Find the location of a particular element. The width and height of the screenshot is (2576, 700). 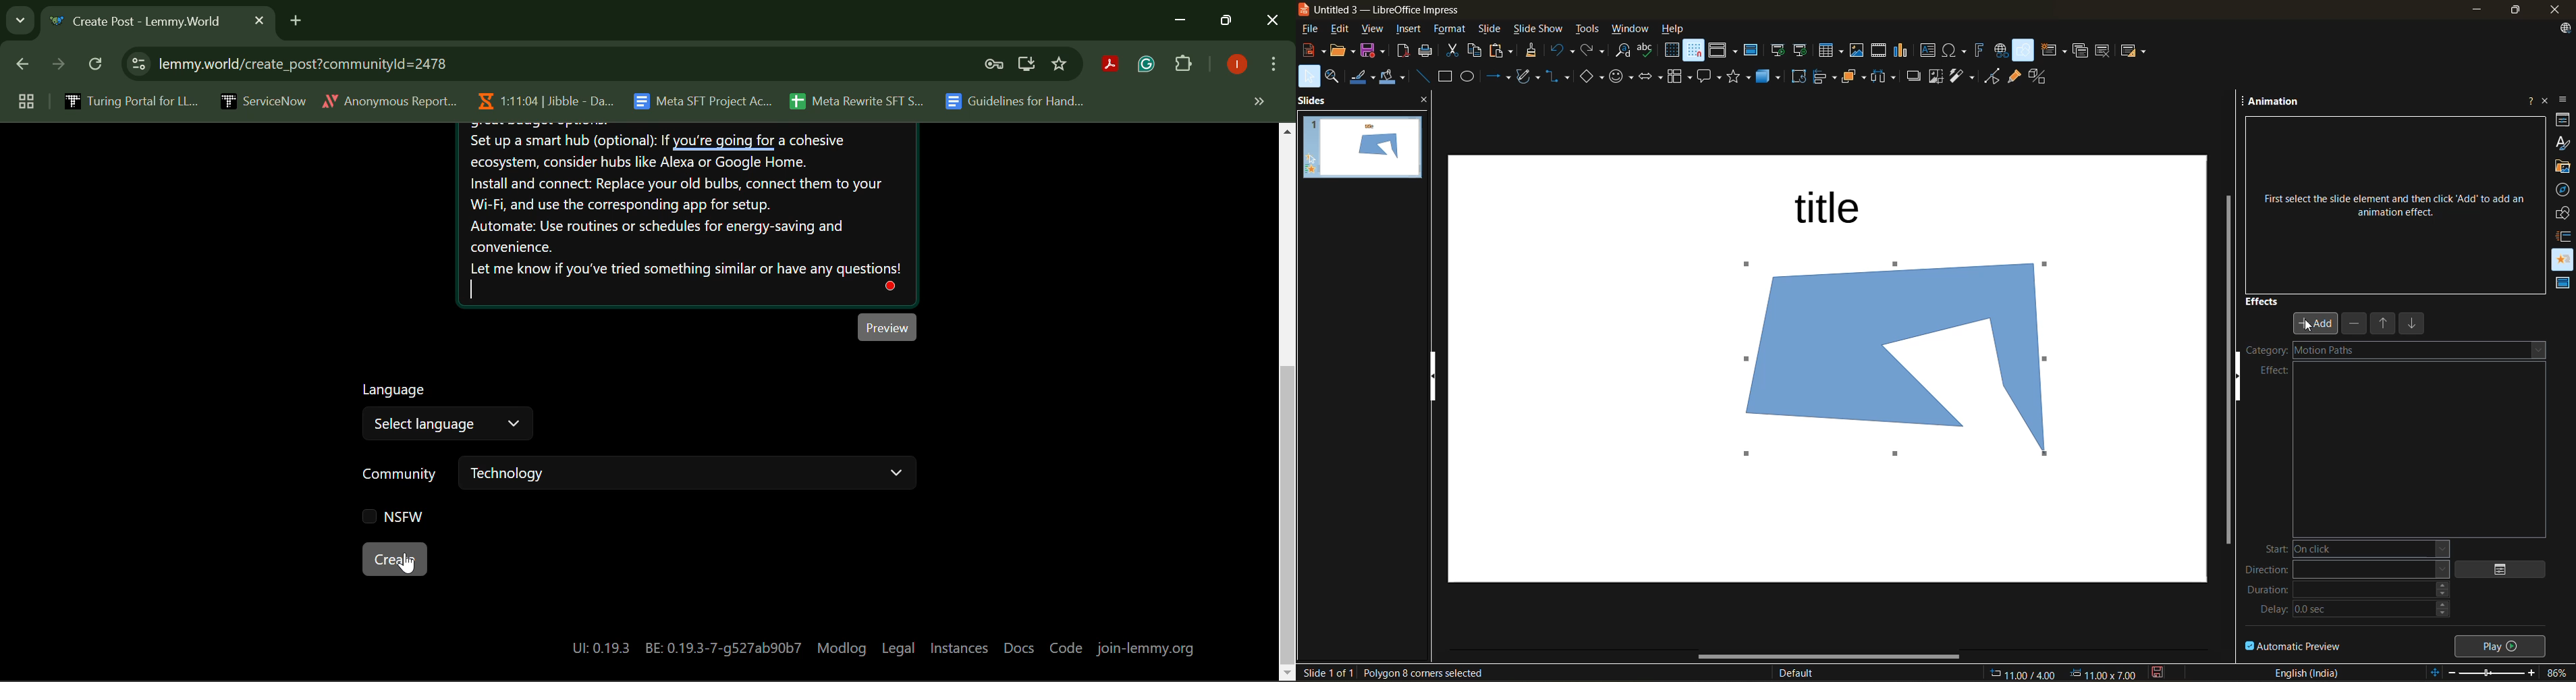

slide details is located at coordinates (1327, 673).